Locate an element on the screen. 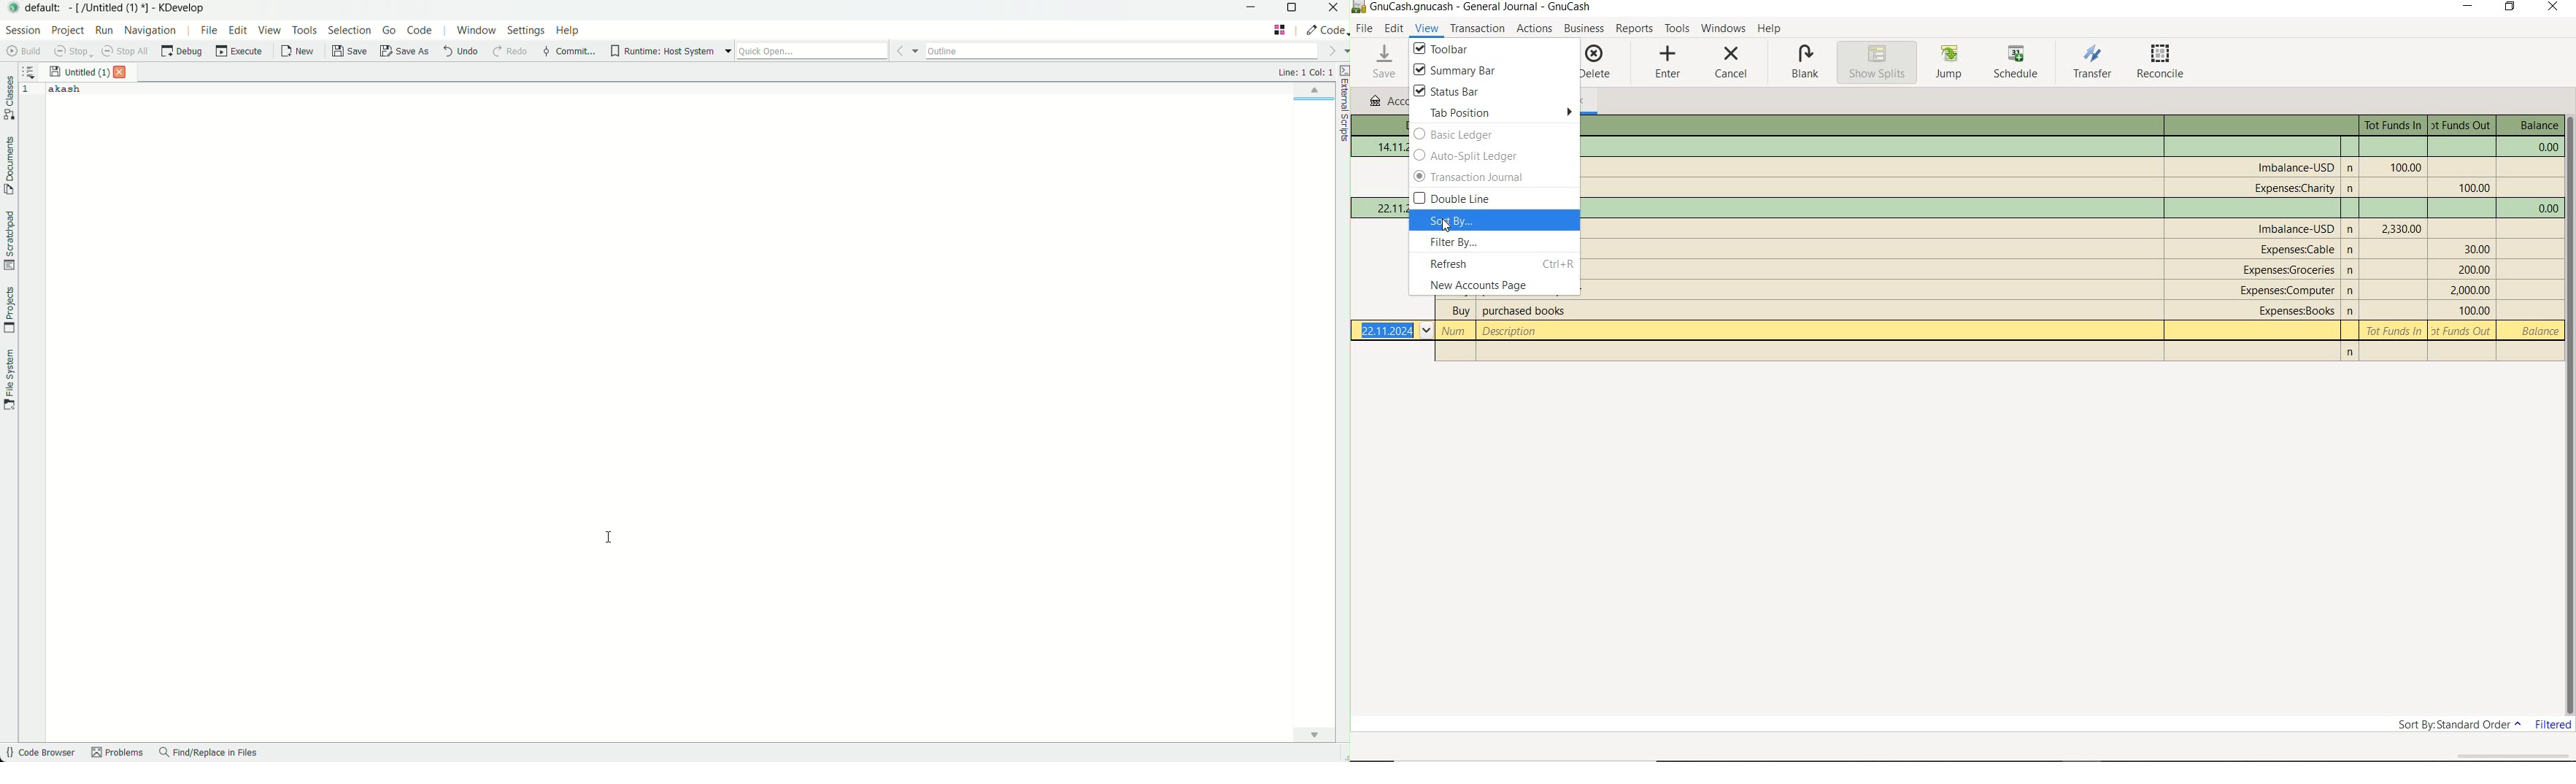 The width and height of the screenshot is (2576, 784). help menu is located at coordinates (569, 32).